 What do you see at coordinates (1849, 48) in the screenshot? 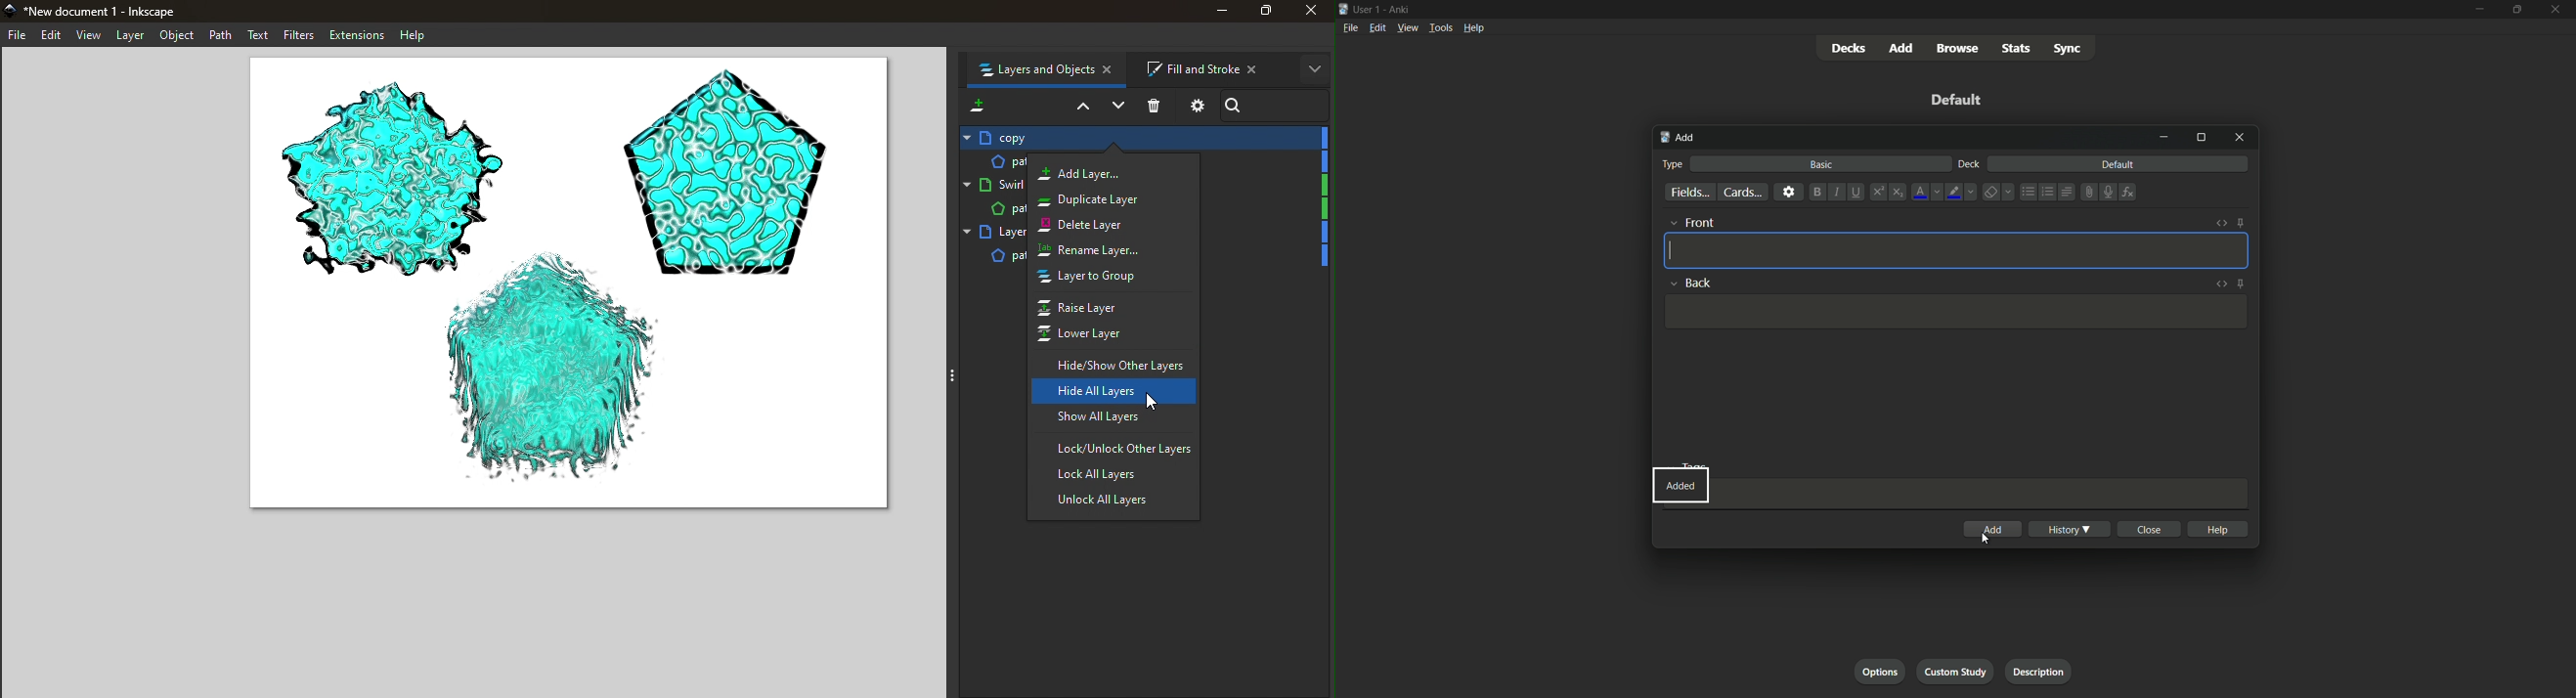
I see `decks` at bounding box center [1849, 48].